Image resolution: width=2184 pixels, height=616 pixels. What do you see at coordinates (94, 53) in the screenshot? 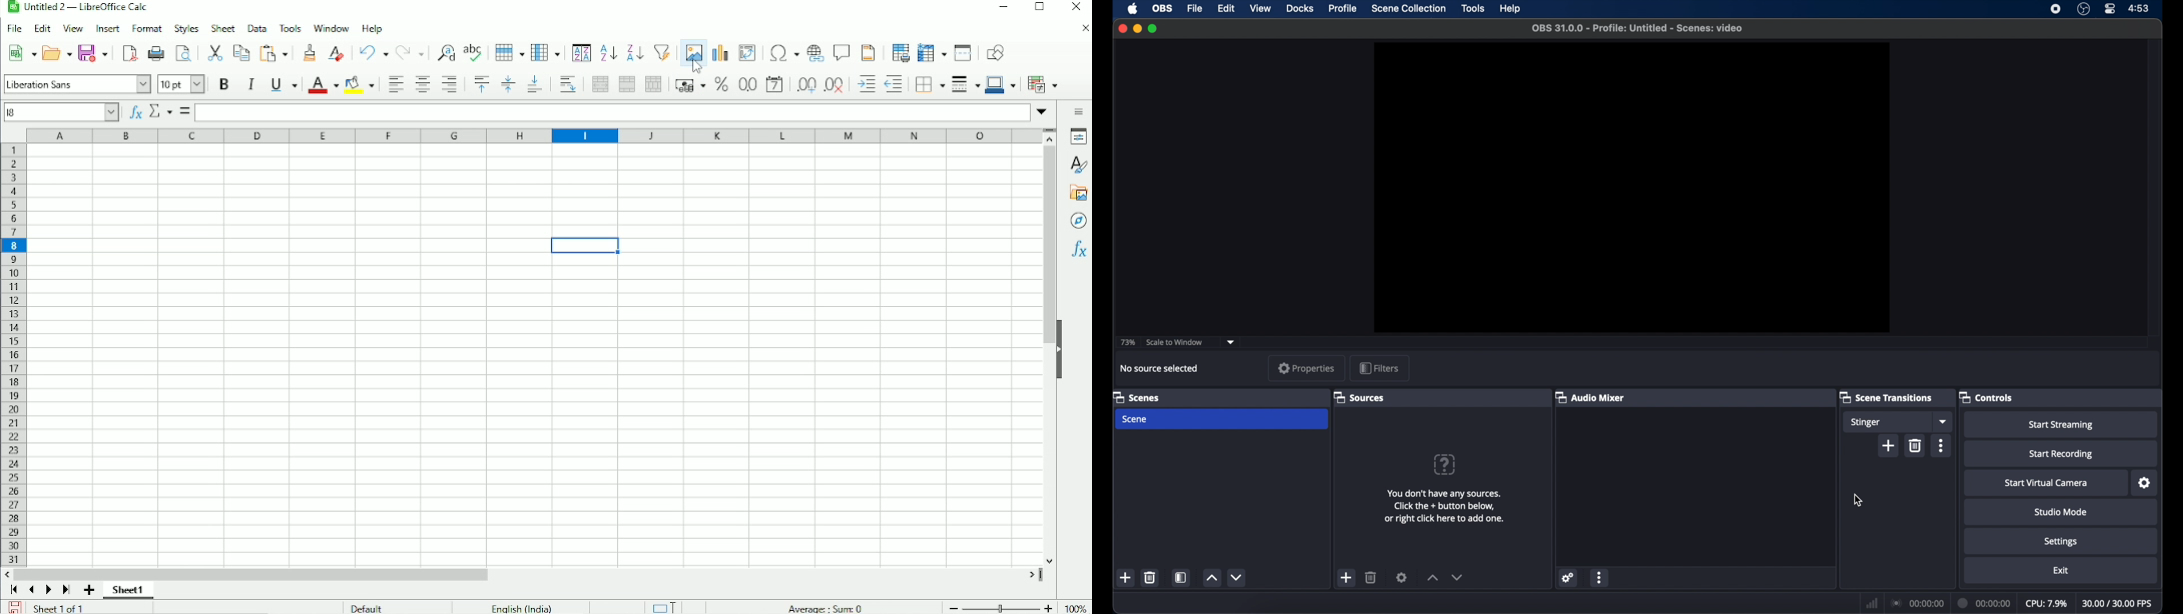
I see `save` at bounding box center [94, 53].